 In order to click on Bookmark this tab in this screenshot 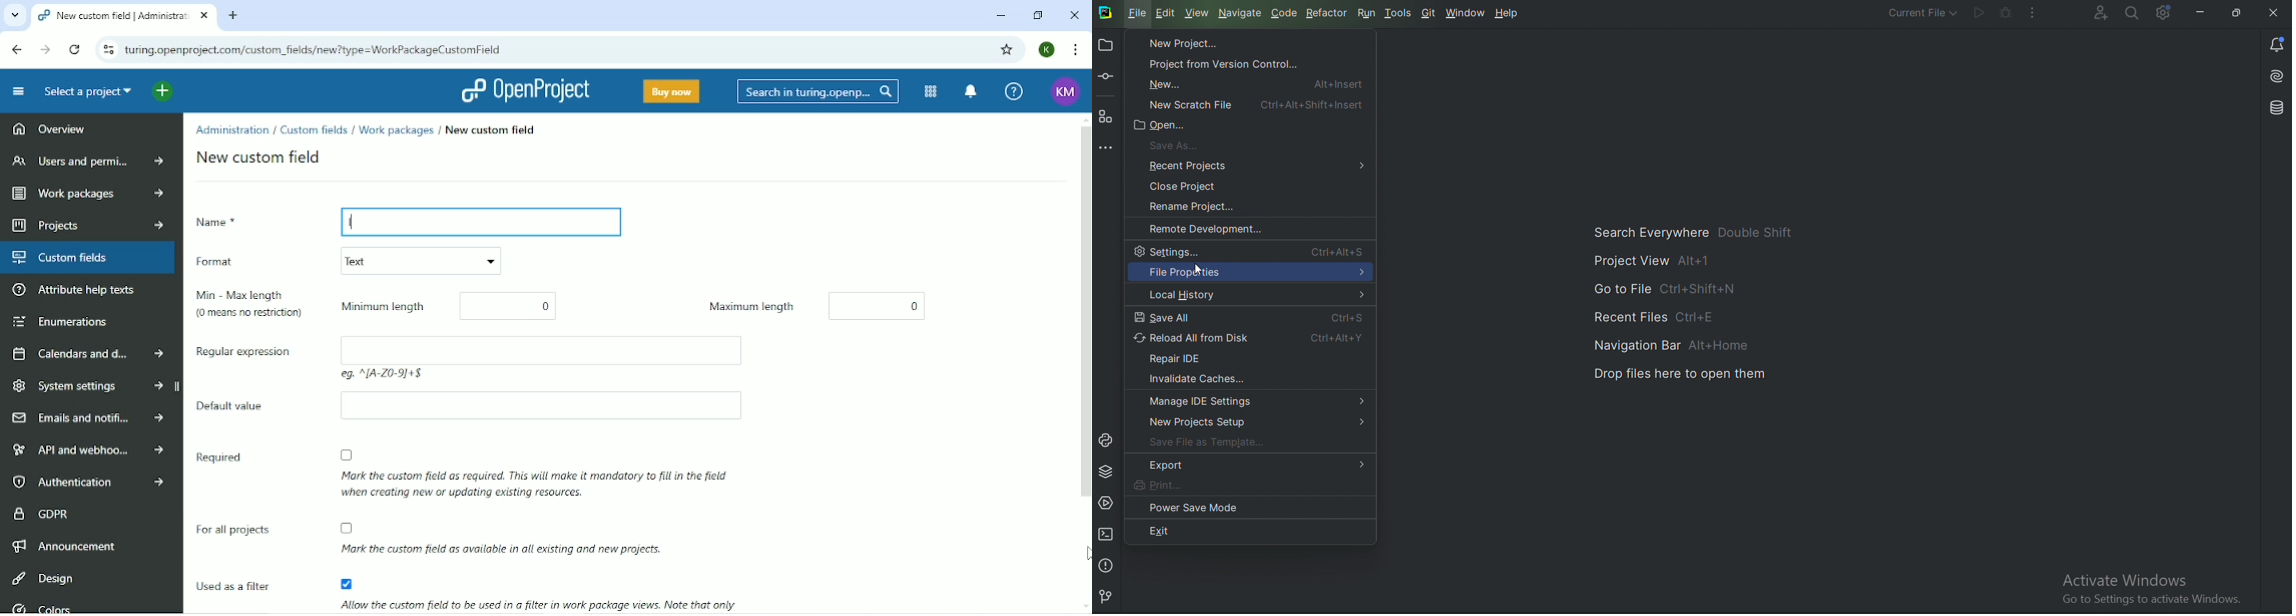, I will do `click(1008, 50)`.